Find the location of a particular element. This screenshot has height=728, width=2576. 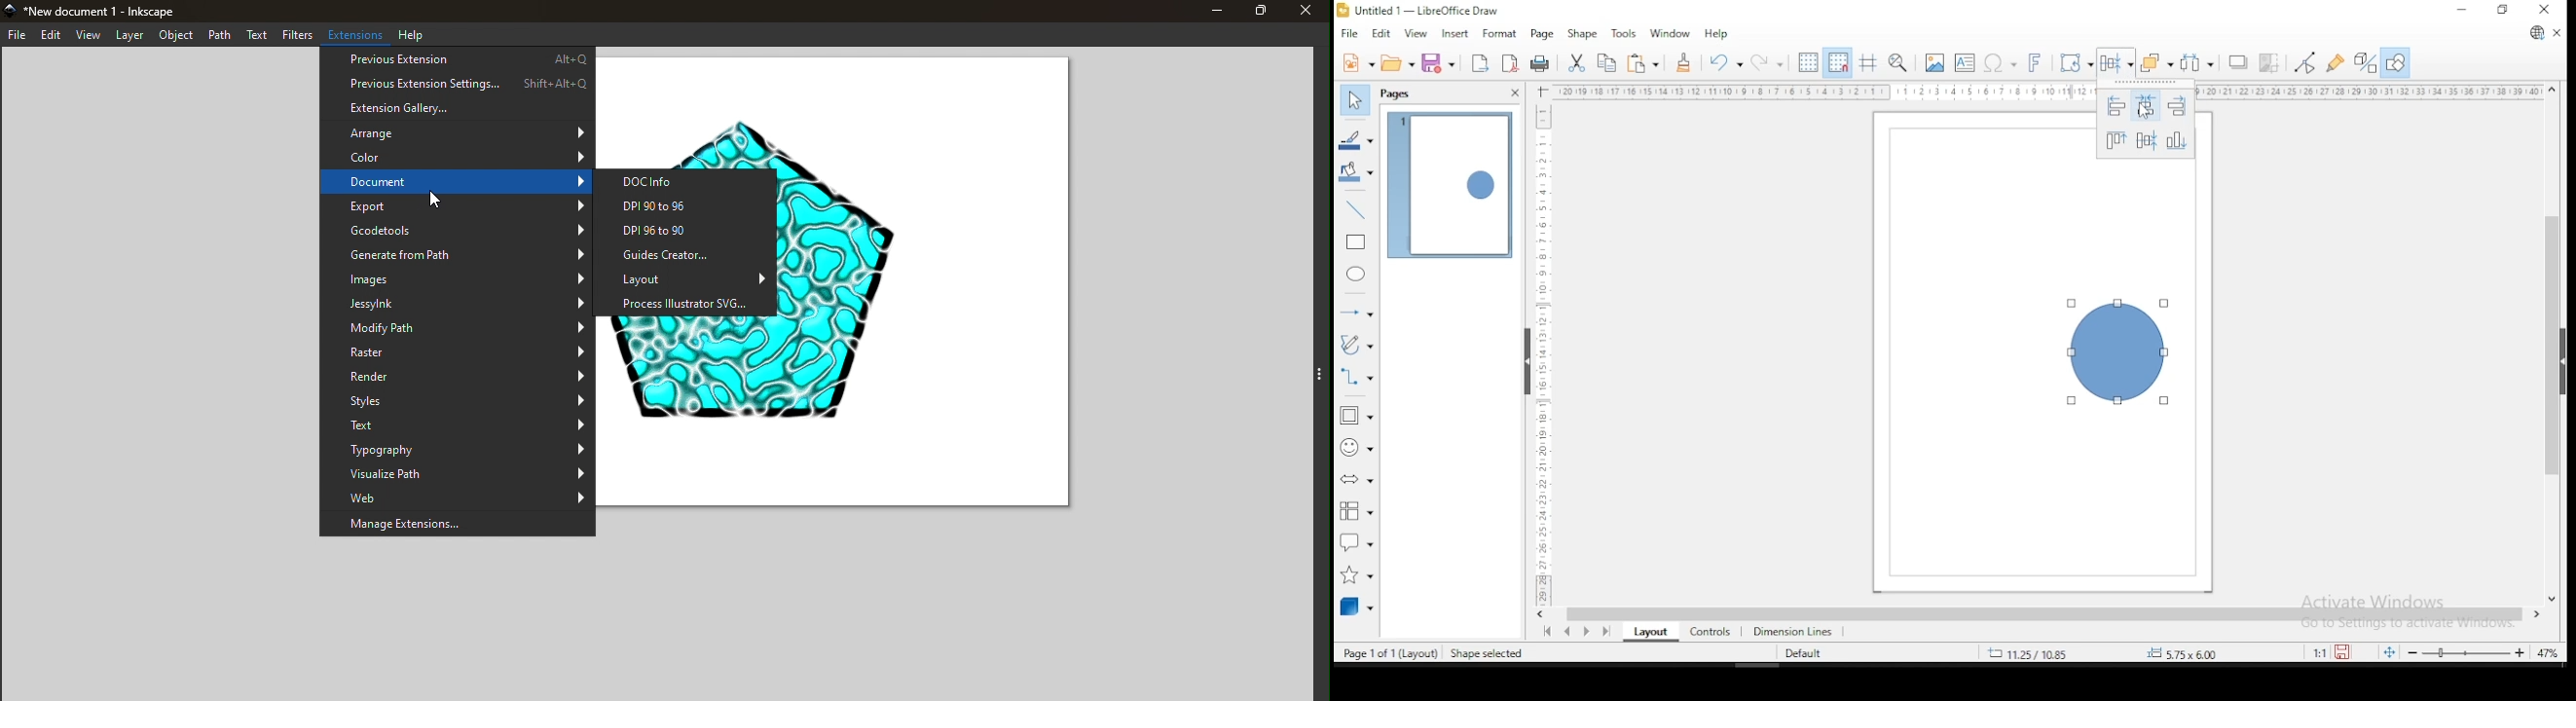

left is located at coordinates (2113, 106).